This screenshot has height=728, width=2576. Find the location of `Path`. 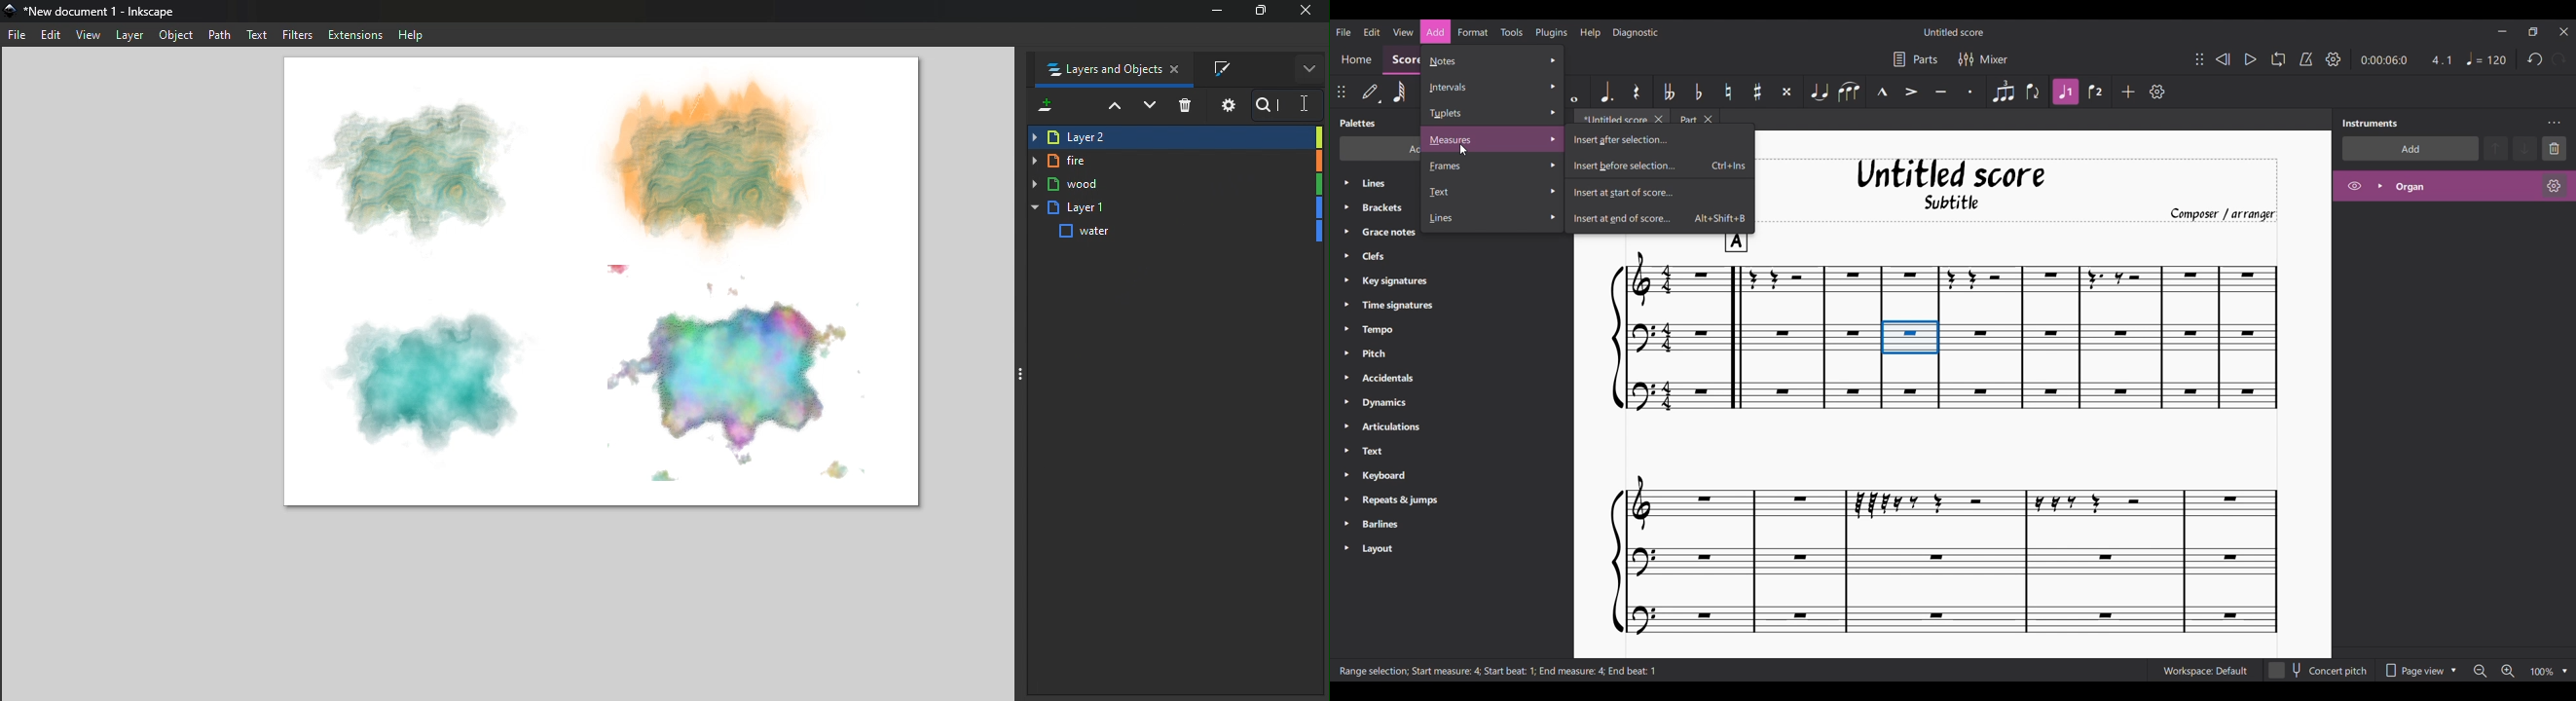

Path is located at coordinates (222, 35).